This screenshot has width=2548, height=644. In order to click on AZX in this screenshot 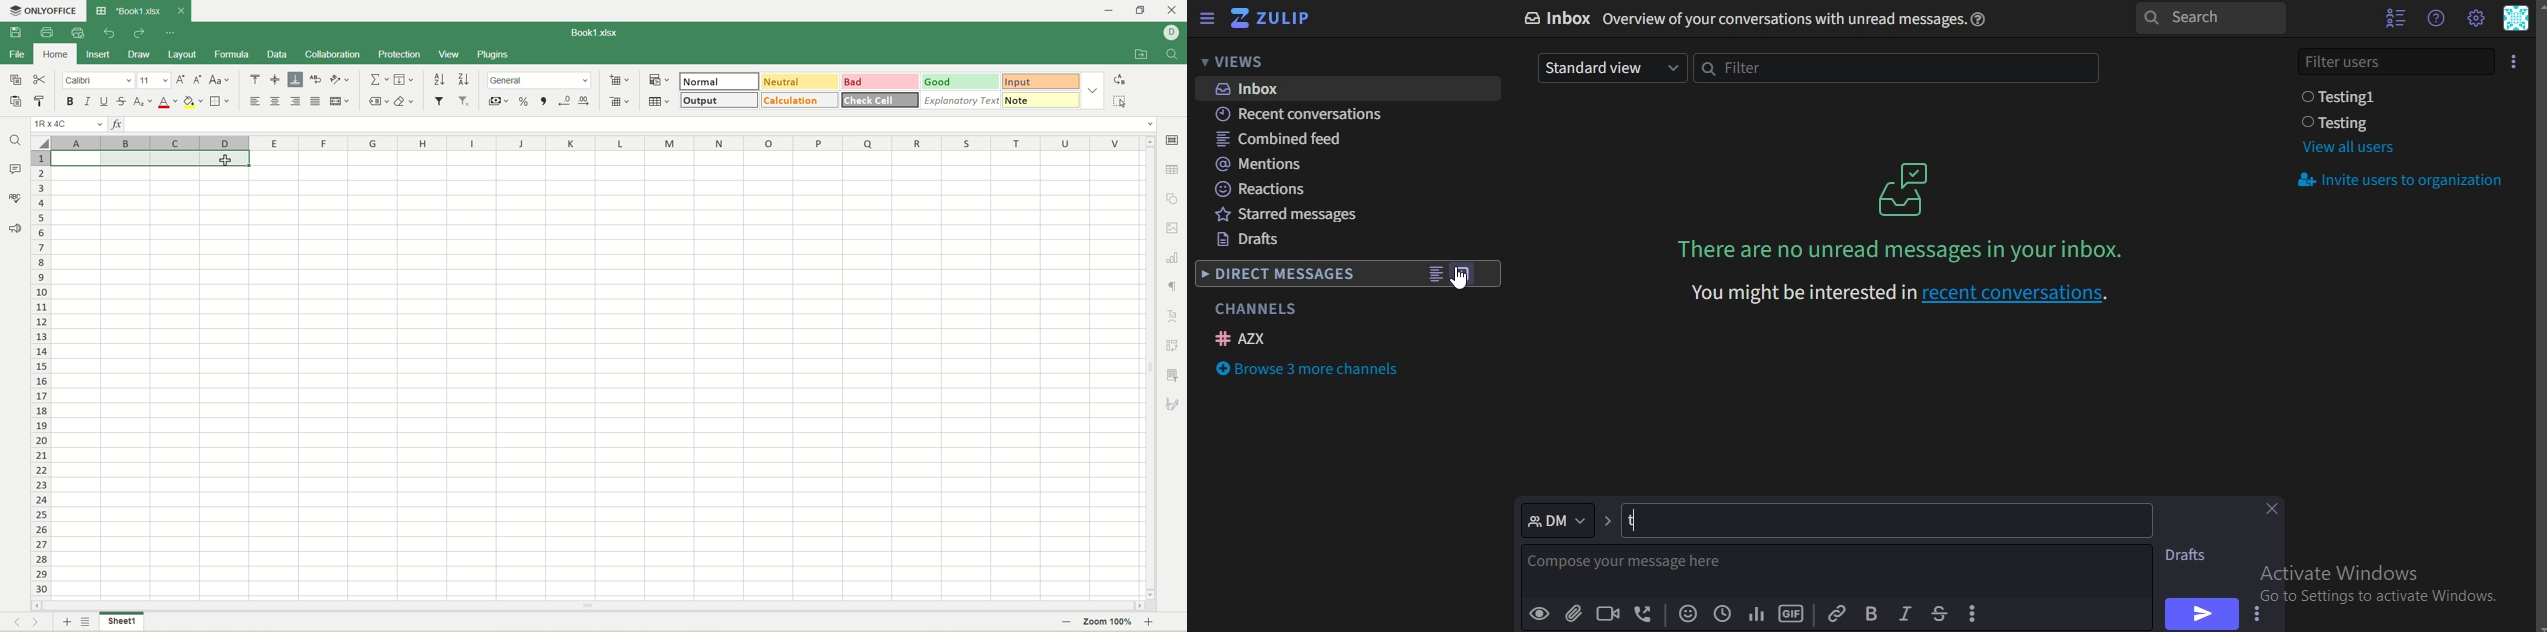, I will do `click(1244, 338)`.